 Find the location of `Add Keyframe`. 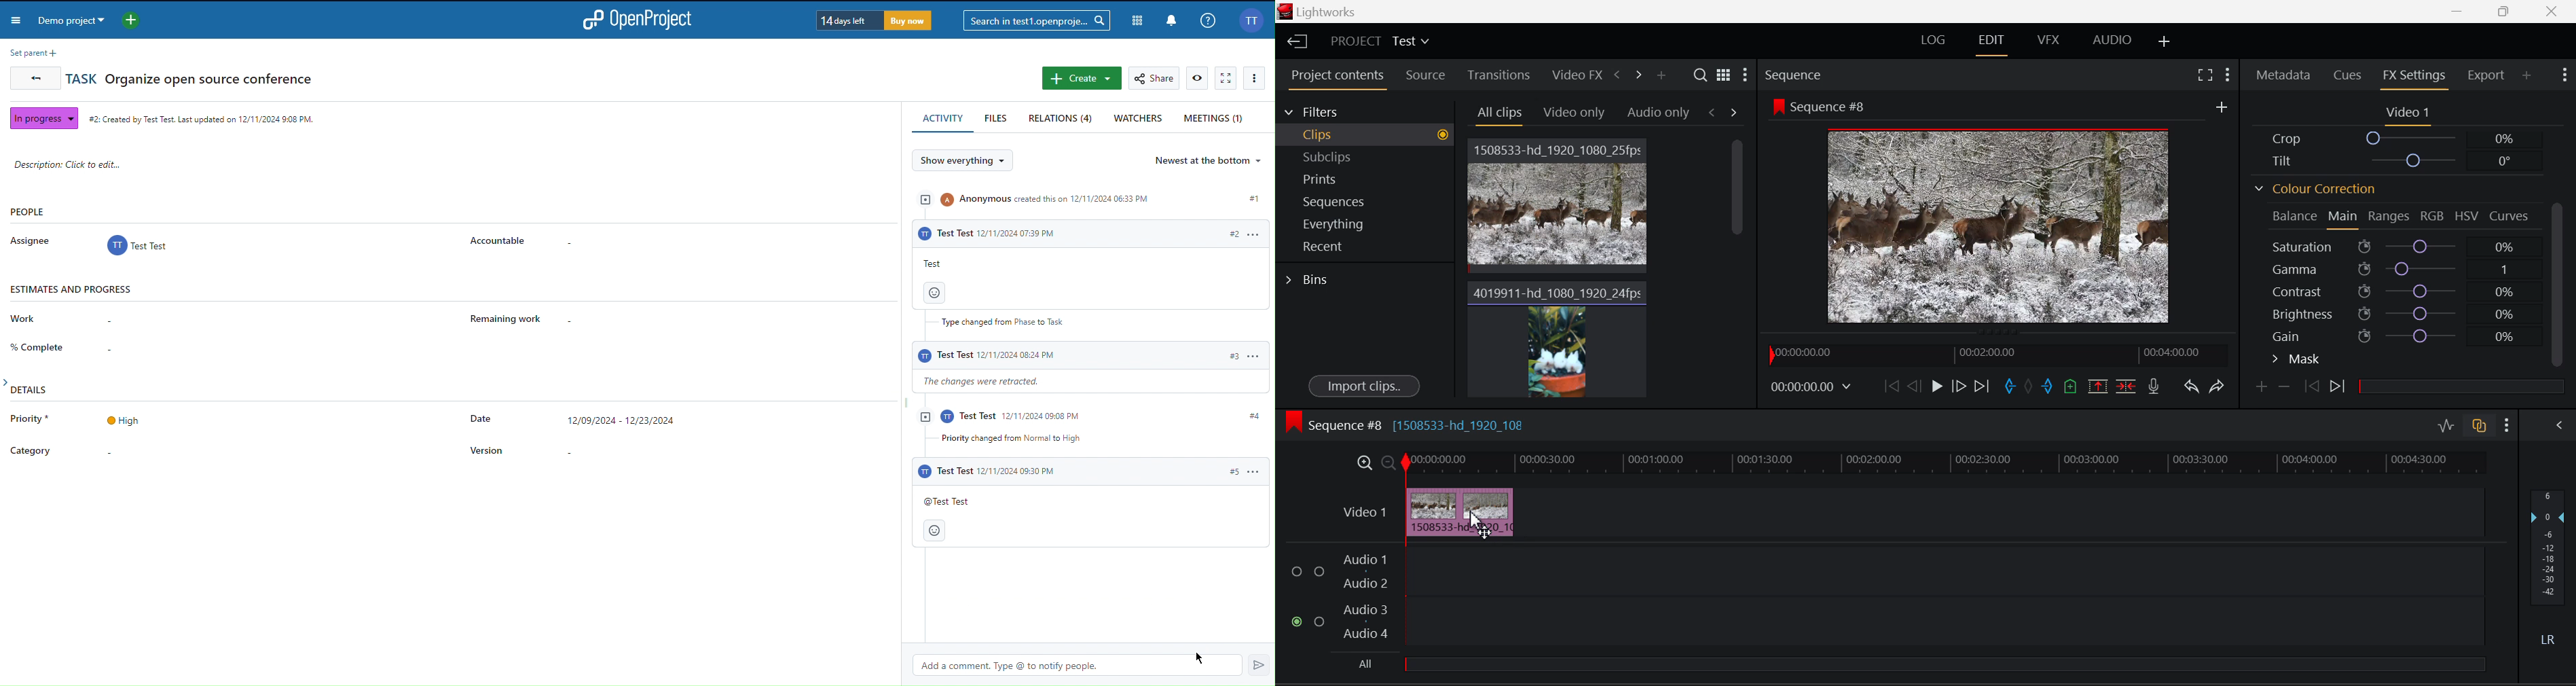

Add Keyframe is located at coordinates (2262, 388).